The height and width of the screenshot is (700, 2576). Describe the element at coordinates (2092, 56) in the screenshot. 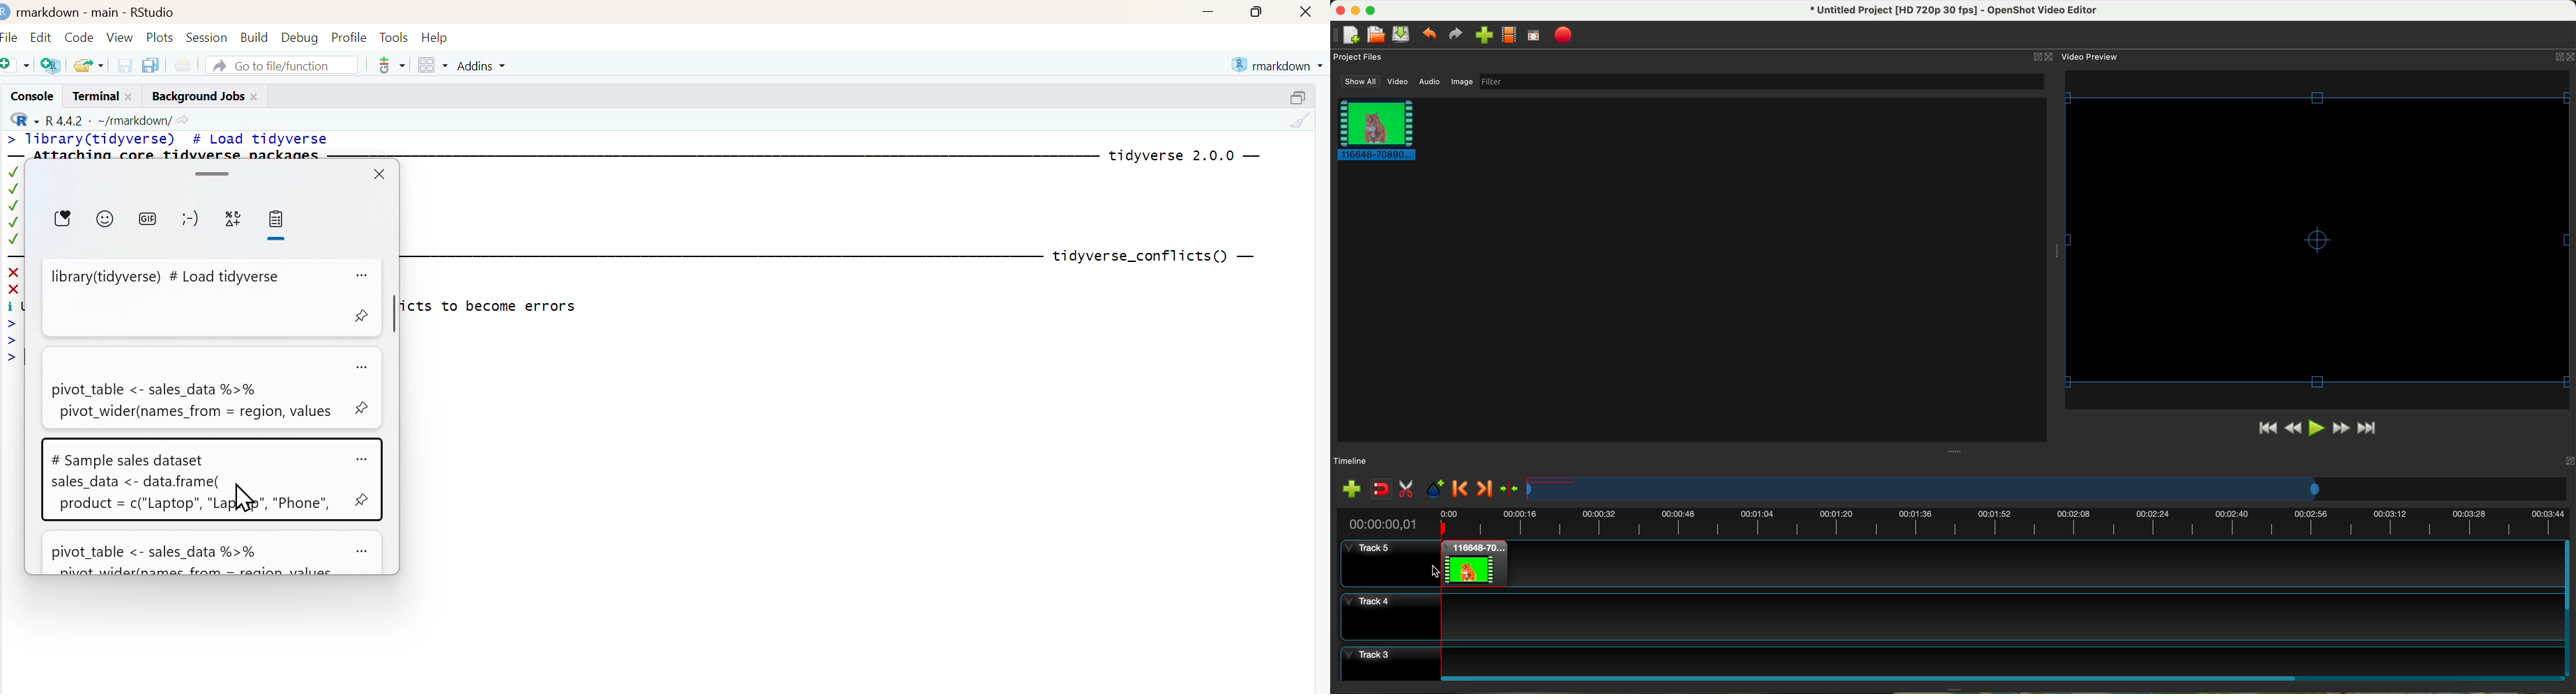

I see `video preview` at that location.